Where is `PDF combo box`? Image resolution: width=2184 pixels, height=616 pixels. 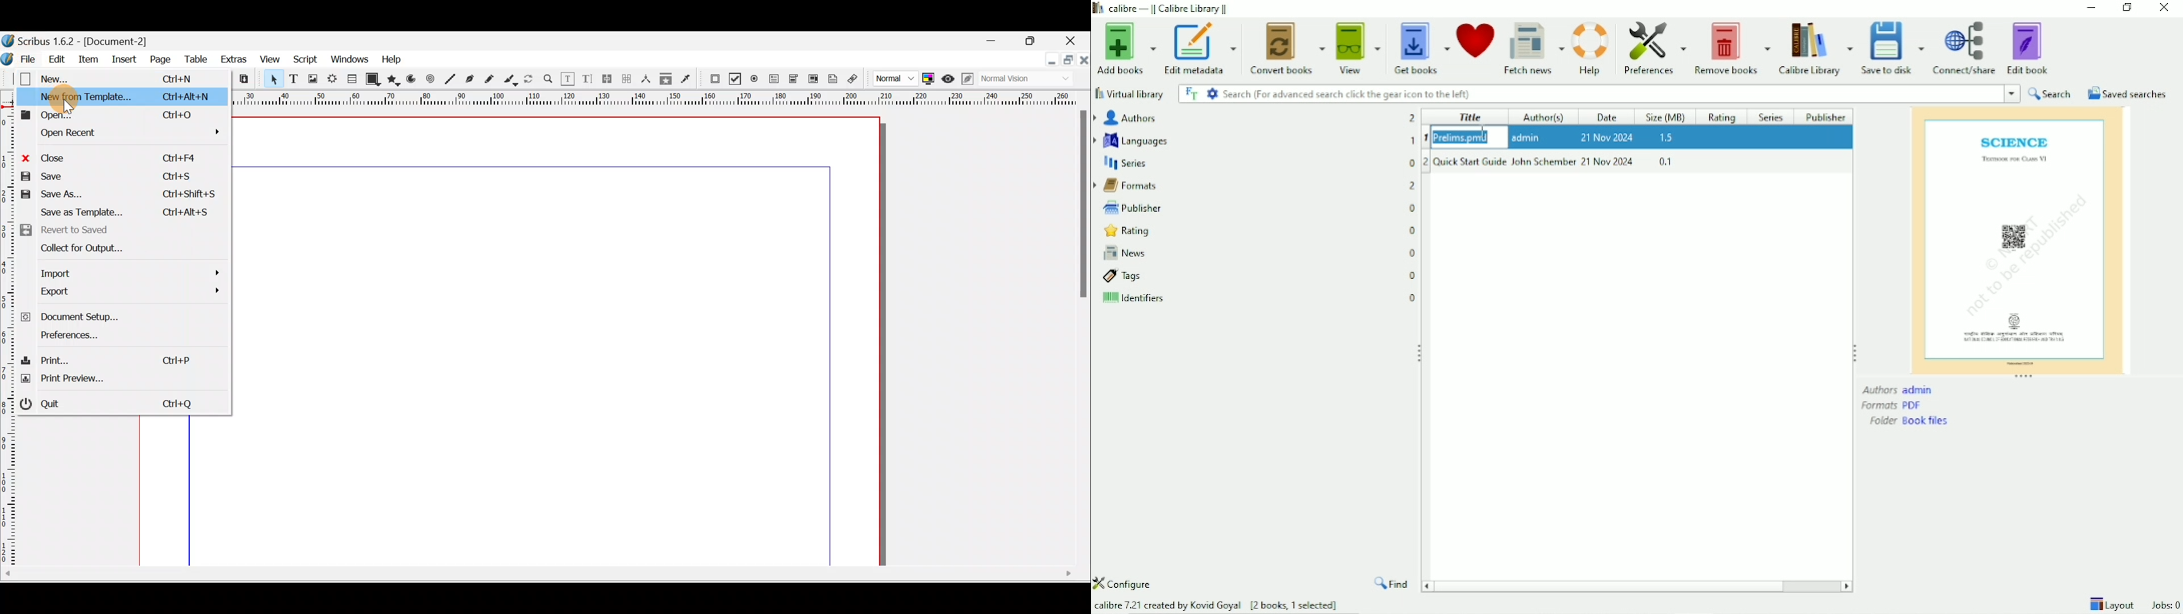 PDF combo box is located at coordinates (793, 79).